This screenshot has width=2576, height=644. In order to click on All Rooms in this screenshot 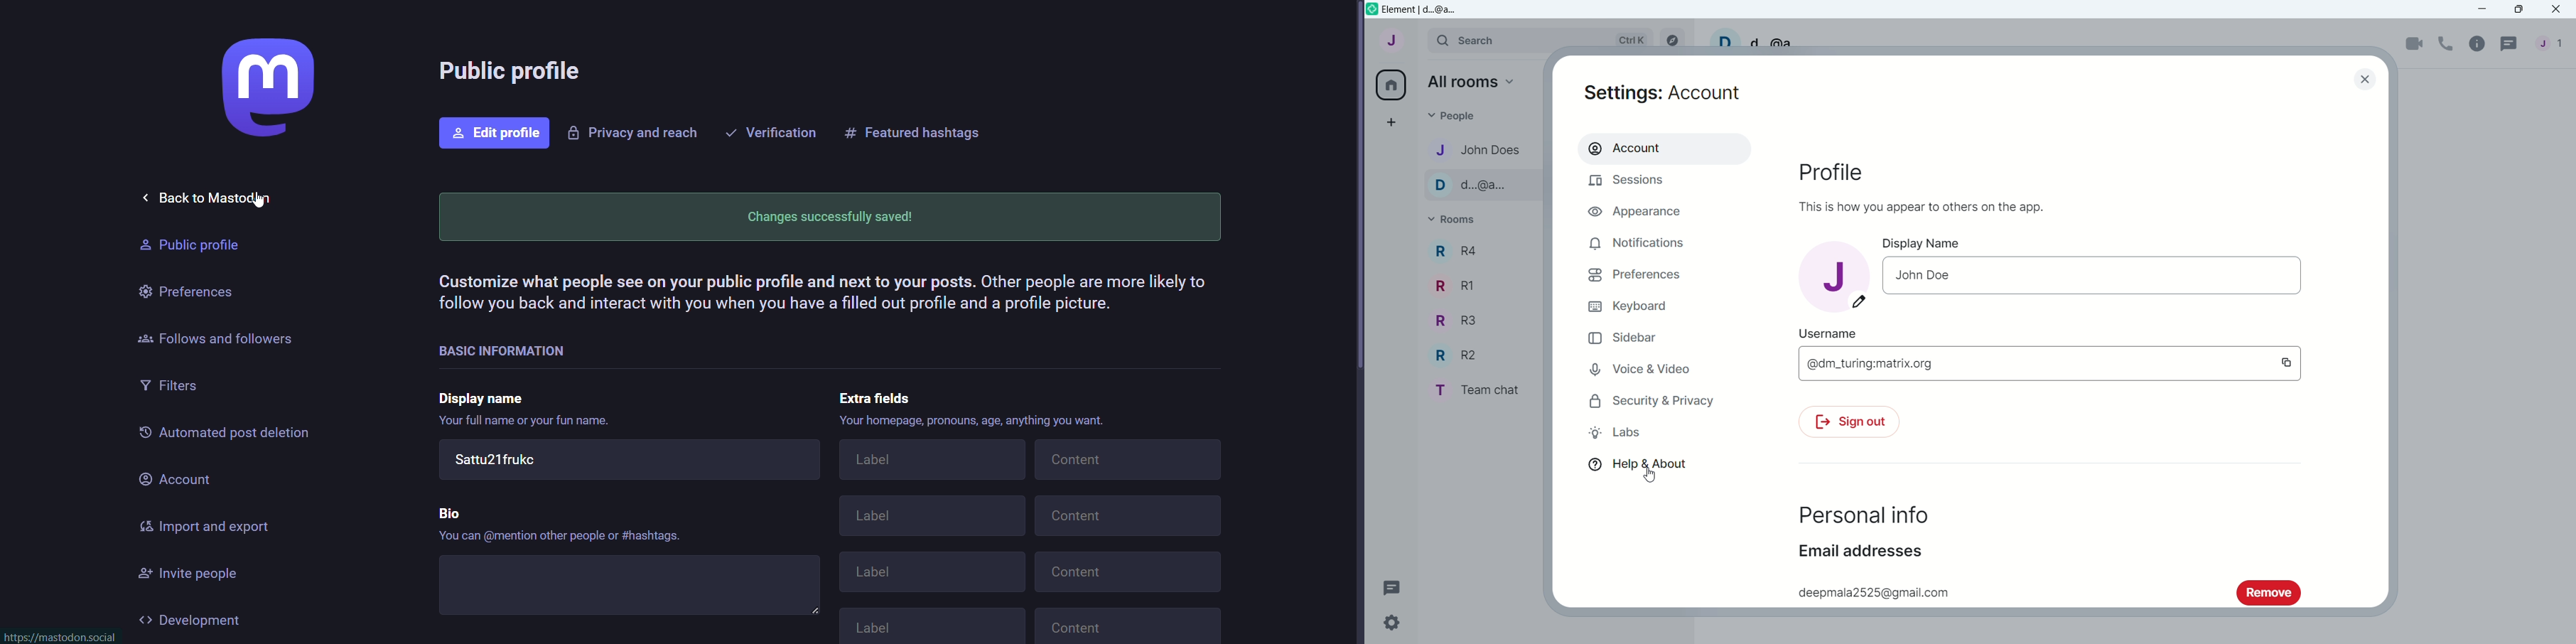, I will do `click(1389, 85)`.